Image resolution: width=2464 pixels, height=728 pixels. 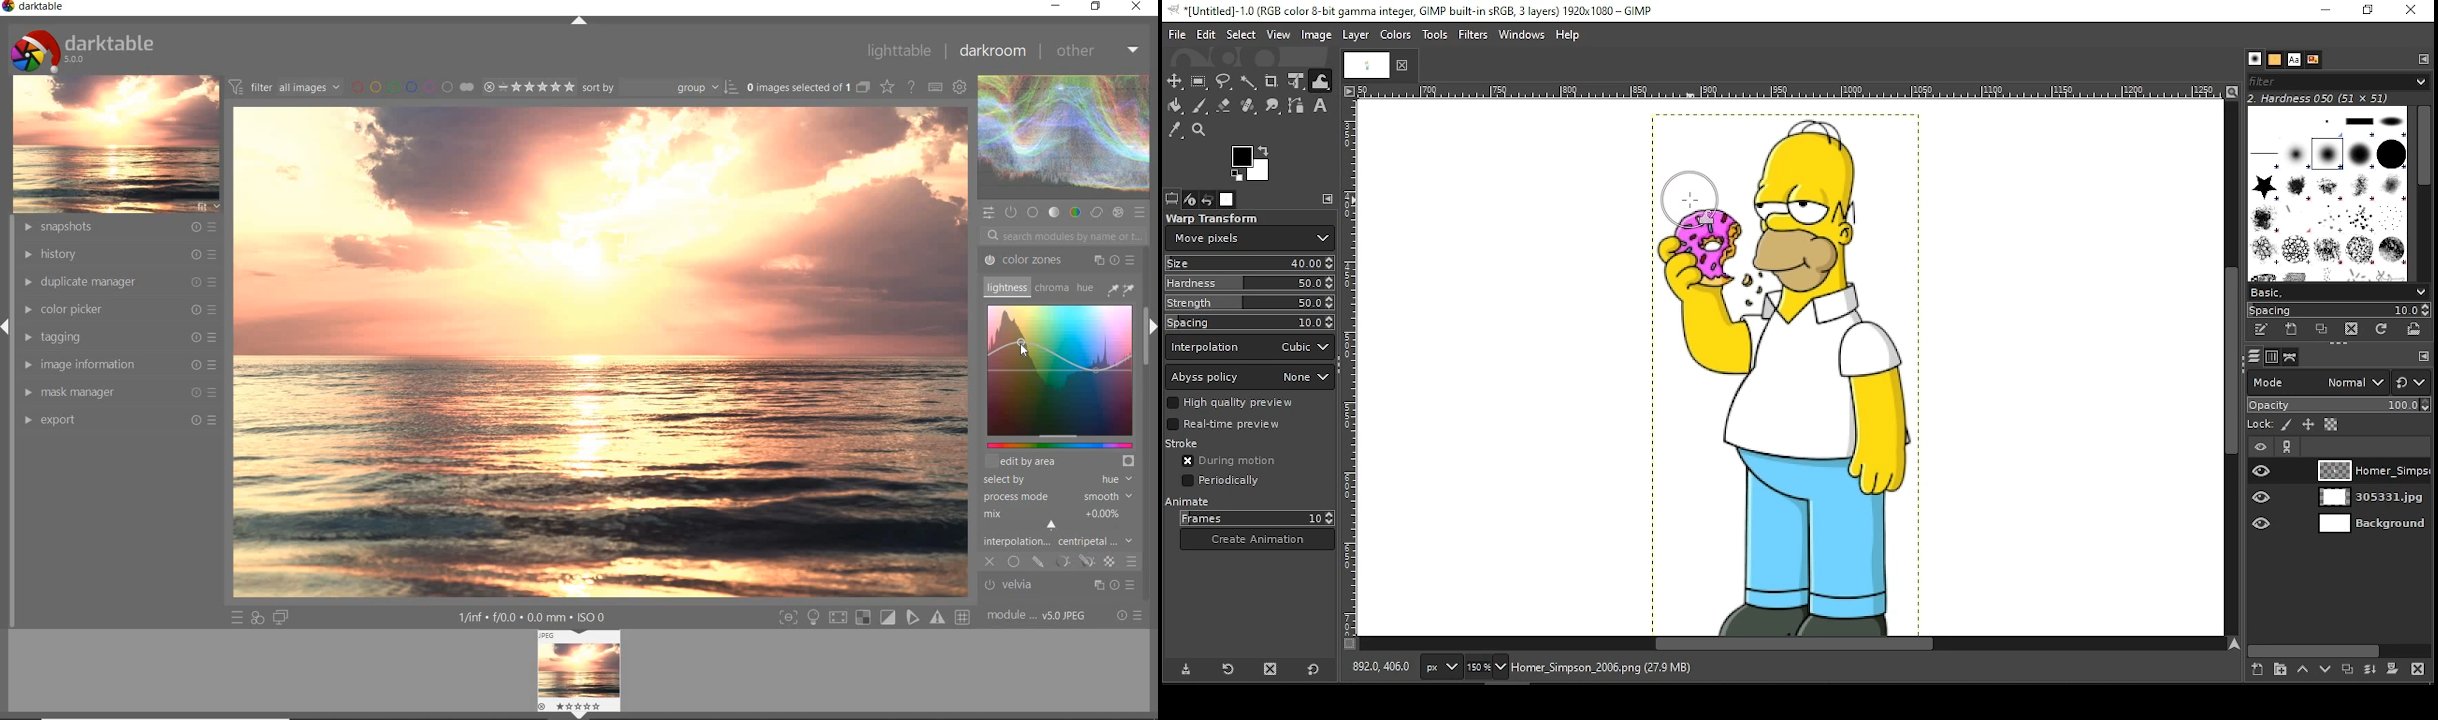 I want to click on layers, so click(x=2254, y=356).